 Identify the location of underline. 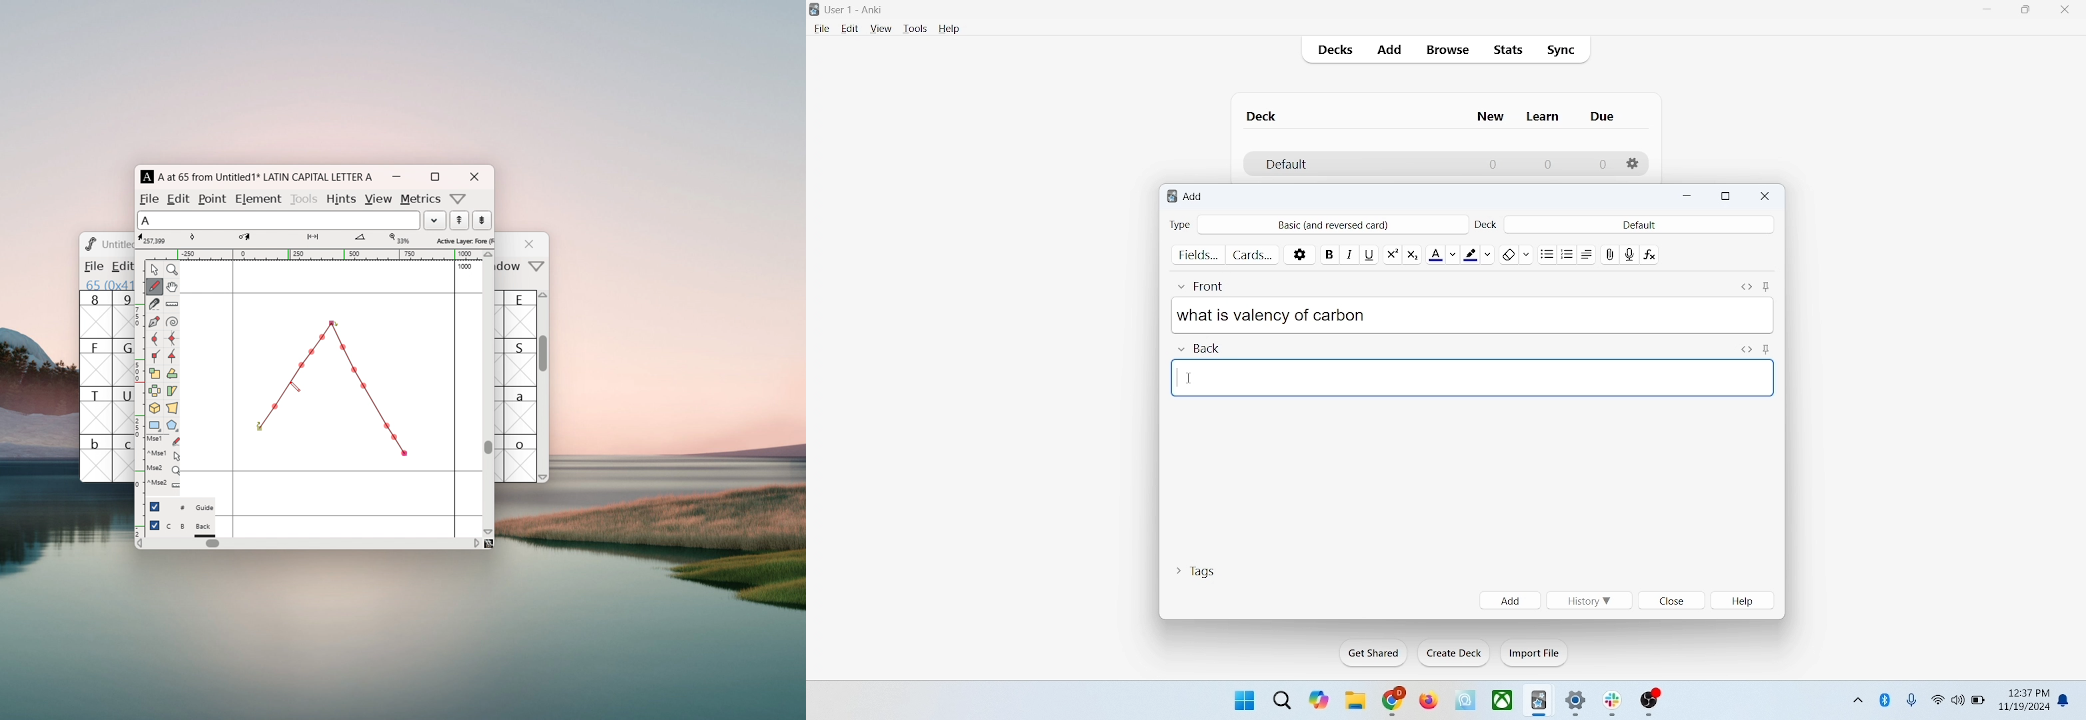
(1369, 253).